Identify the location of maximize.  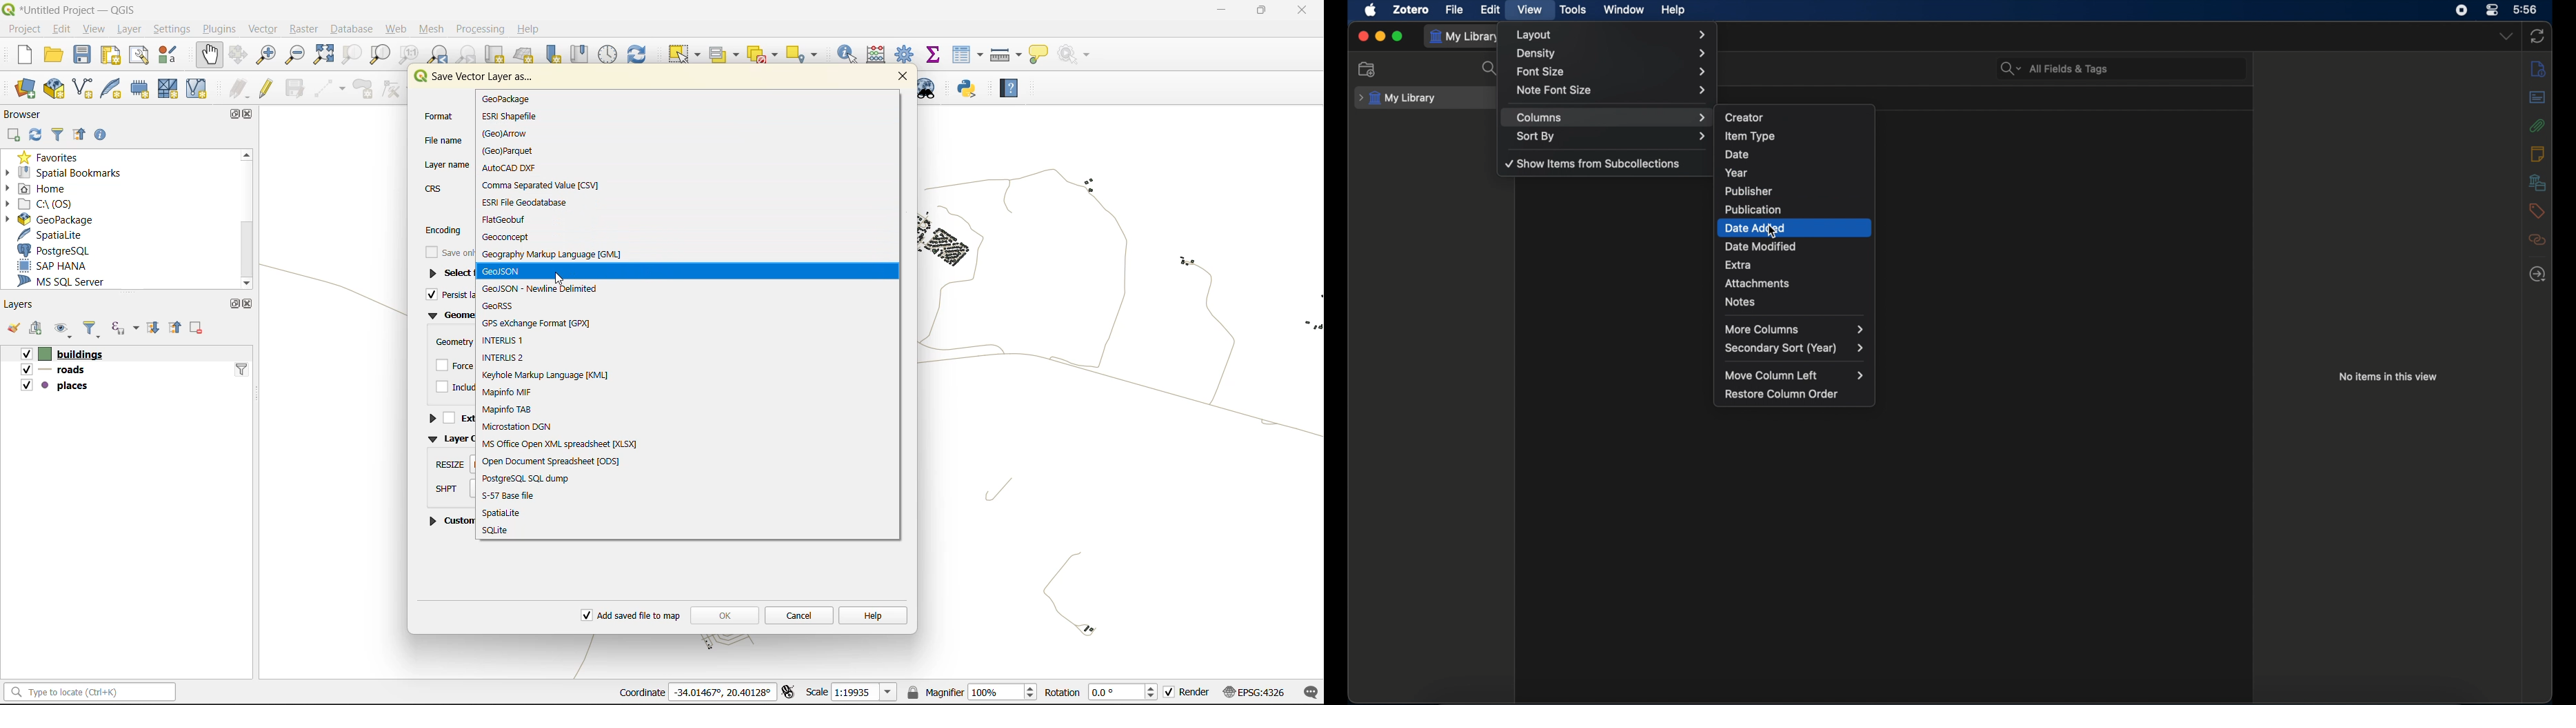
(239, 113).